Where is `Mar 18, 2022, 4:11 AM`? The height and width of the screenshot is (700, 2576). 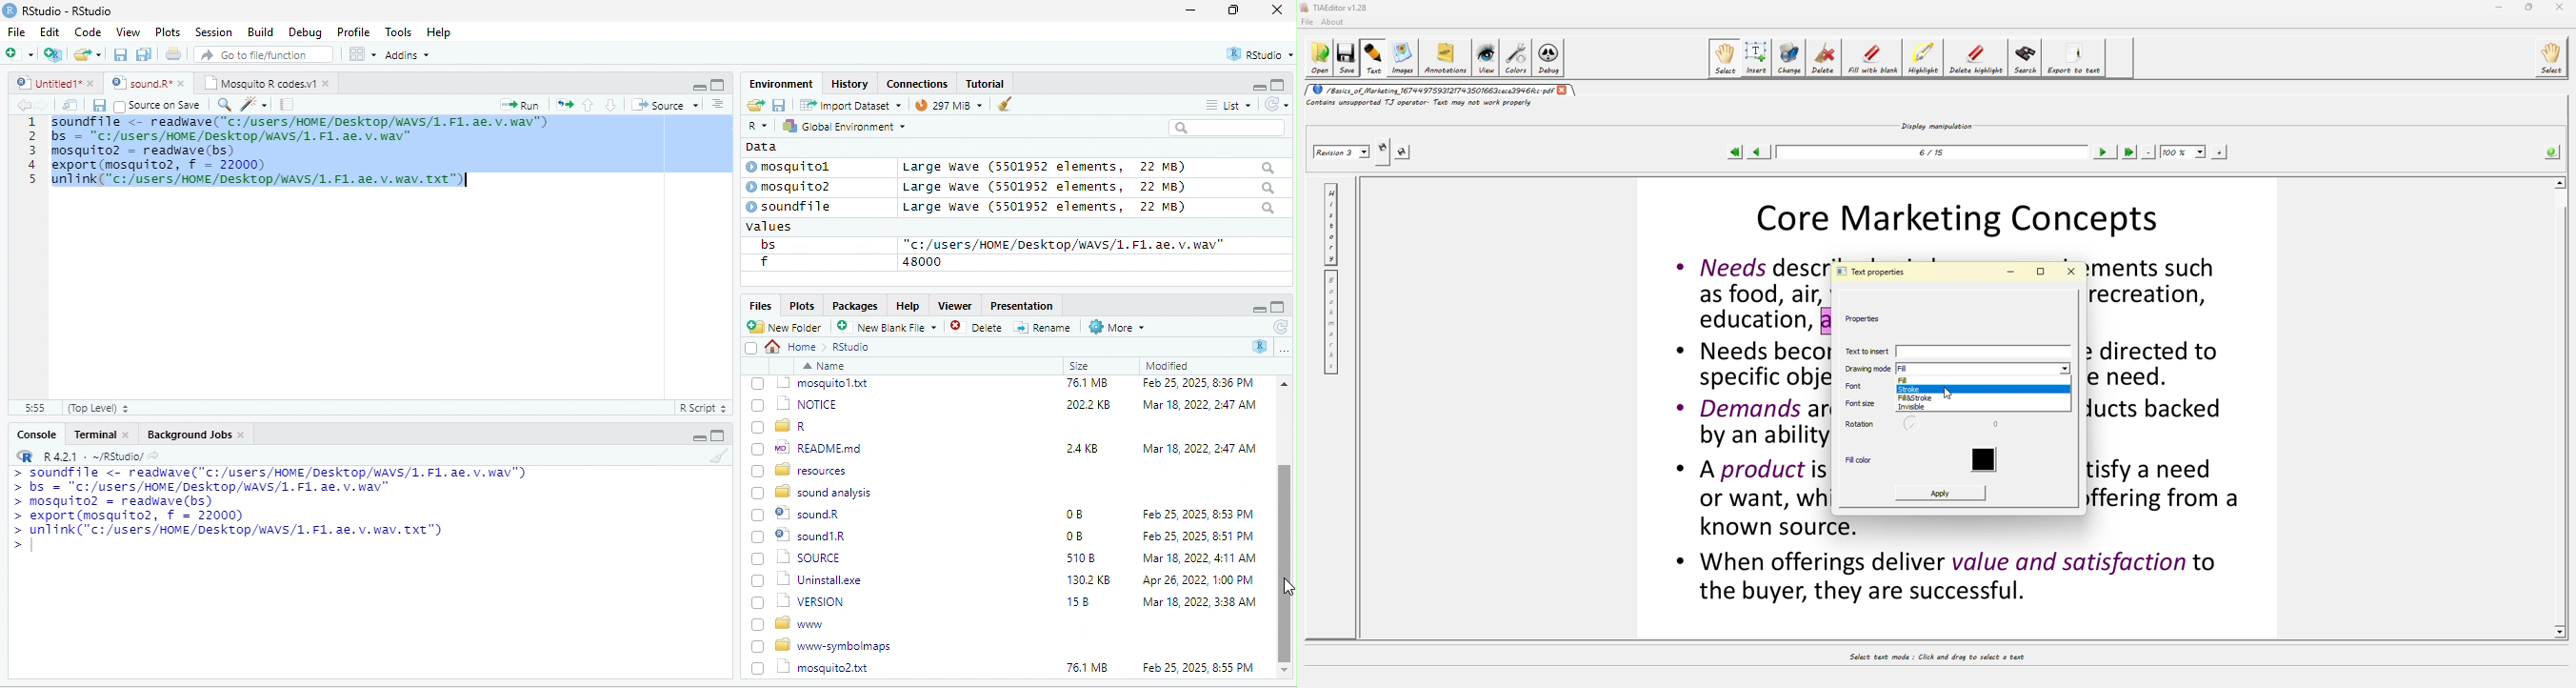 Mar 18, 2022, 4:11 AM is located at coordinates (1198, 649).